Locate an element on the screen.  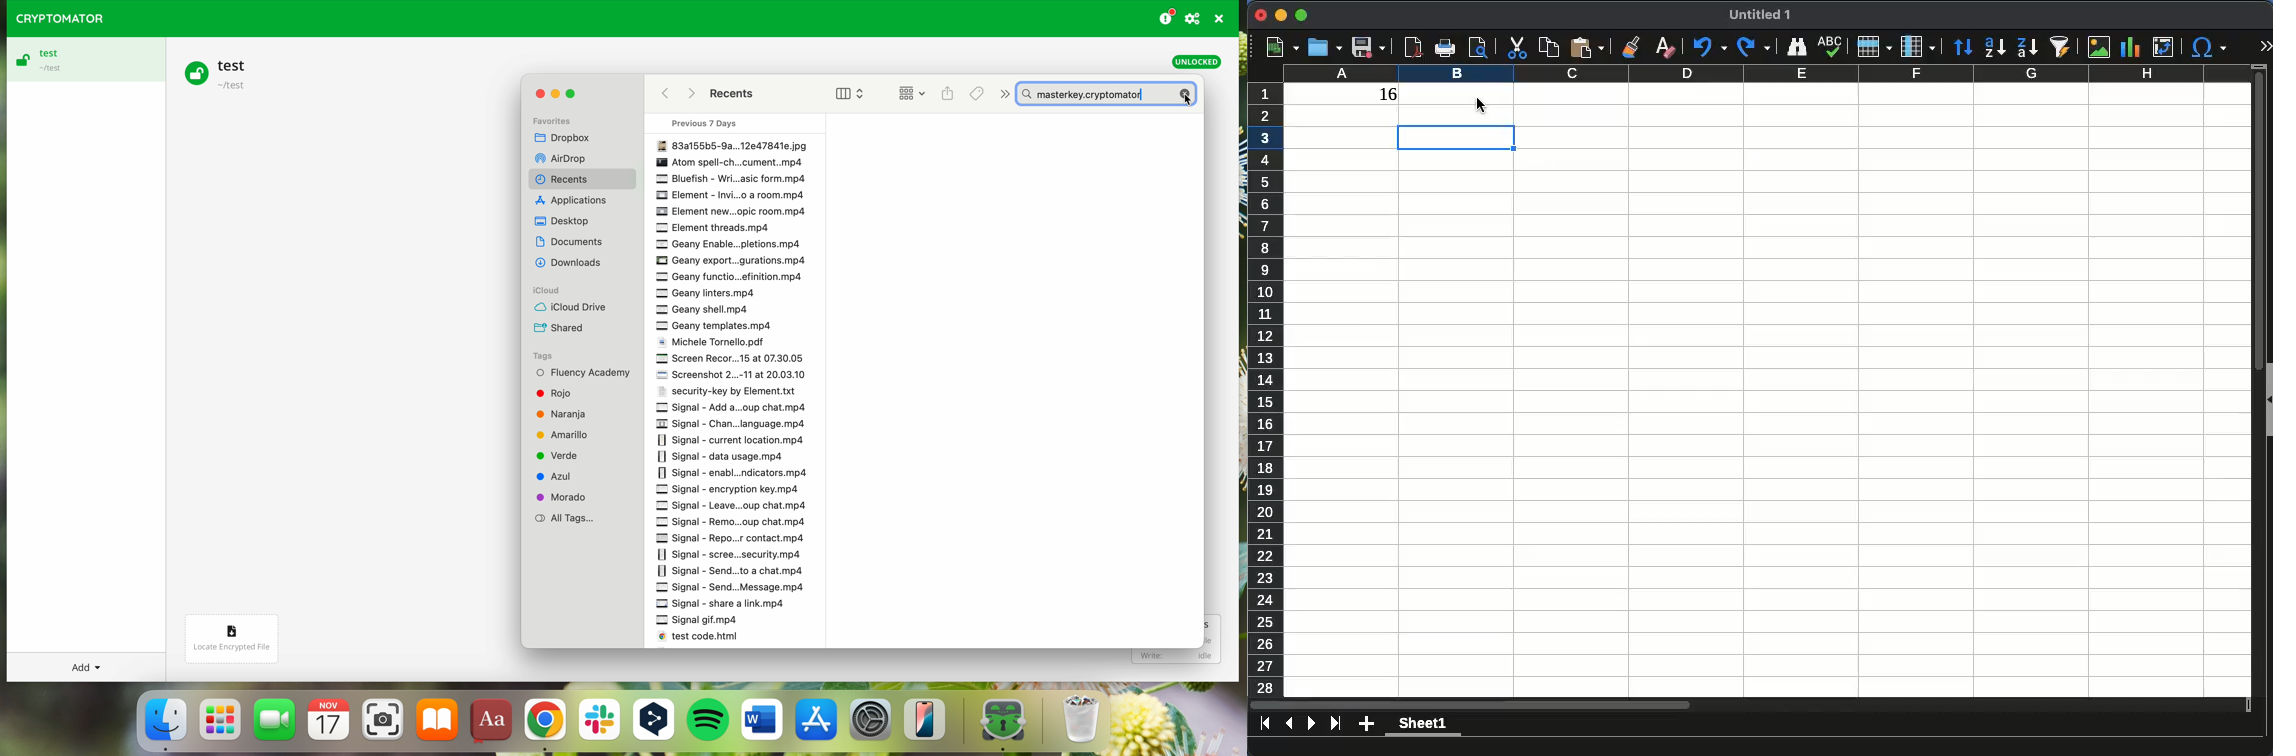
settings is located at coordinates (872, 724).